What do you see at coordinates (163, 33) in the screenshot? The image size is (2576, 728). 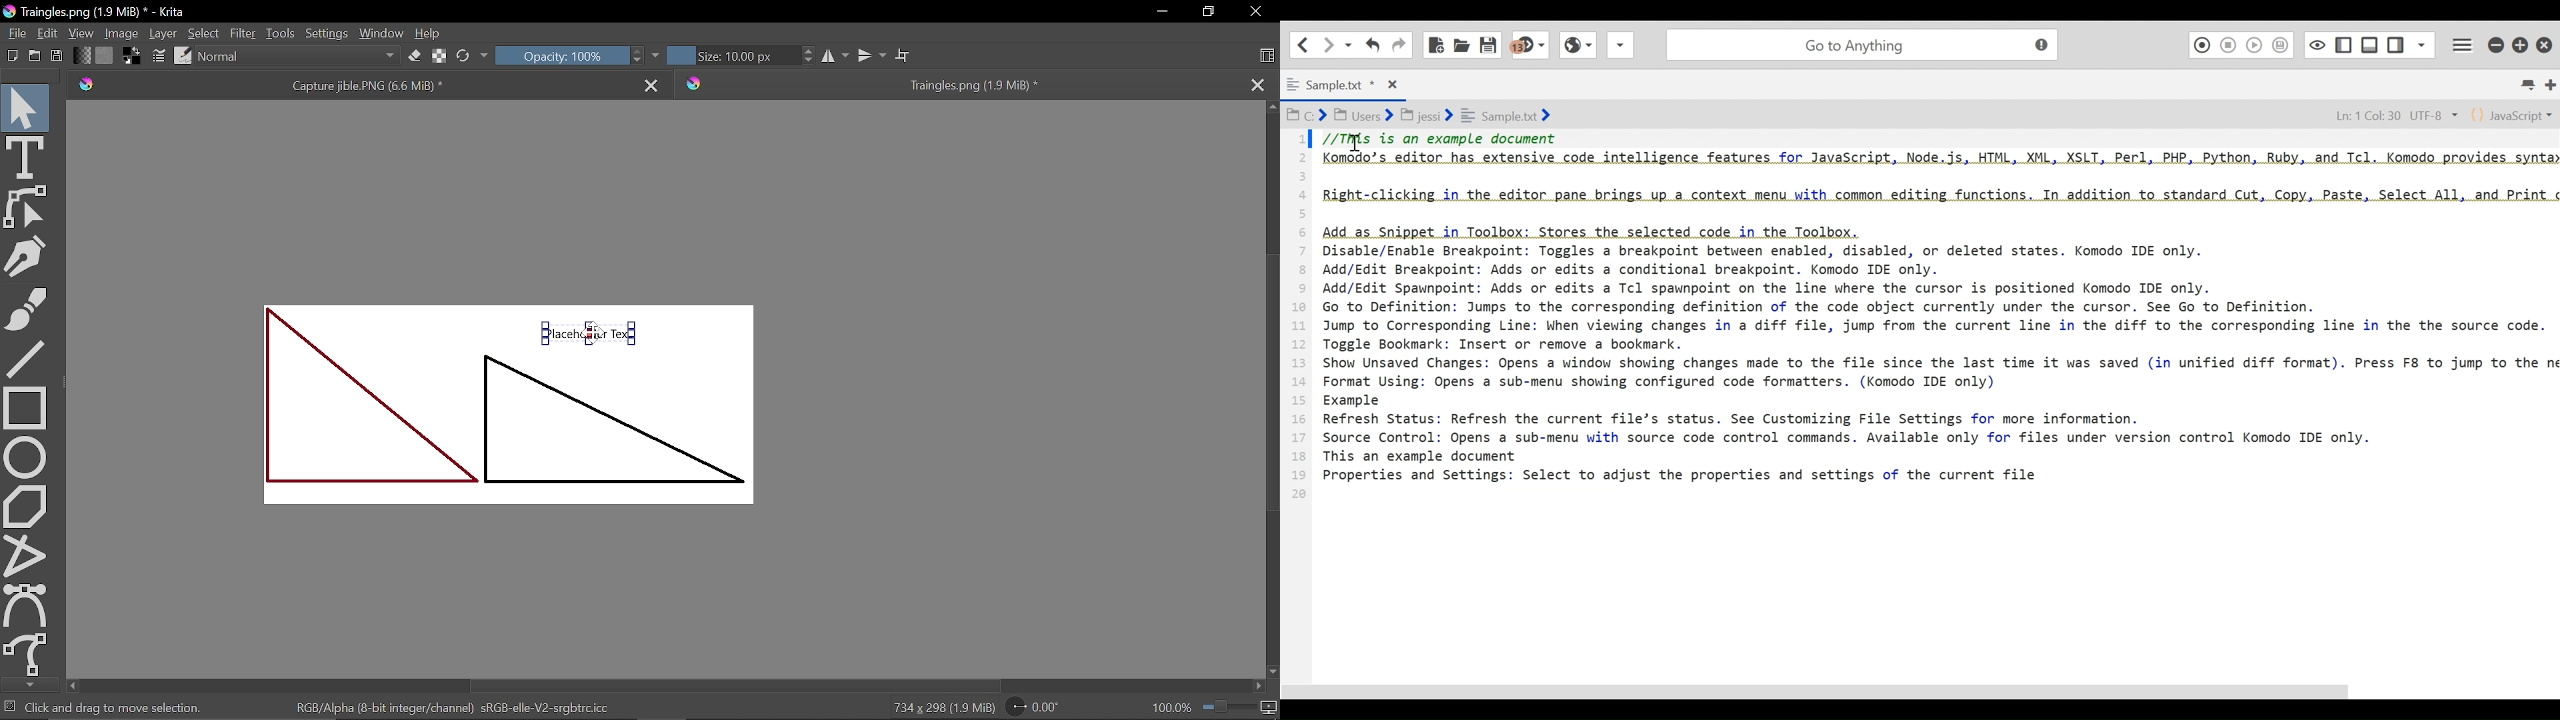 I see `Layer` at bounding box center [163, 33].